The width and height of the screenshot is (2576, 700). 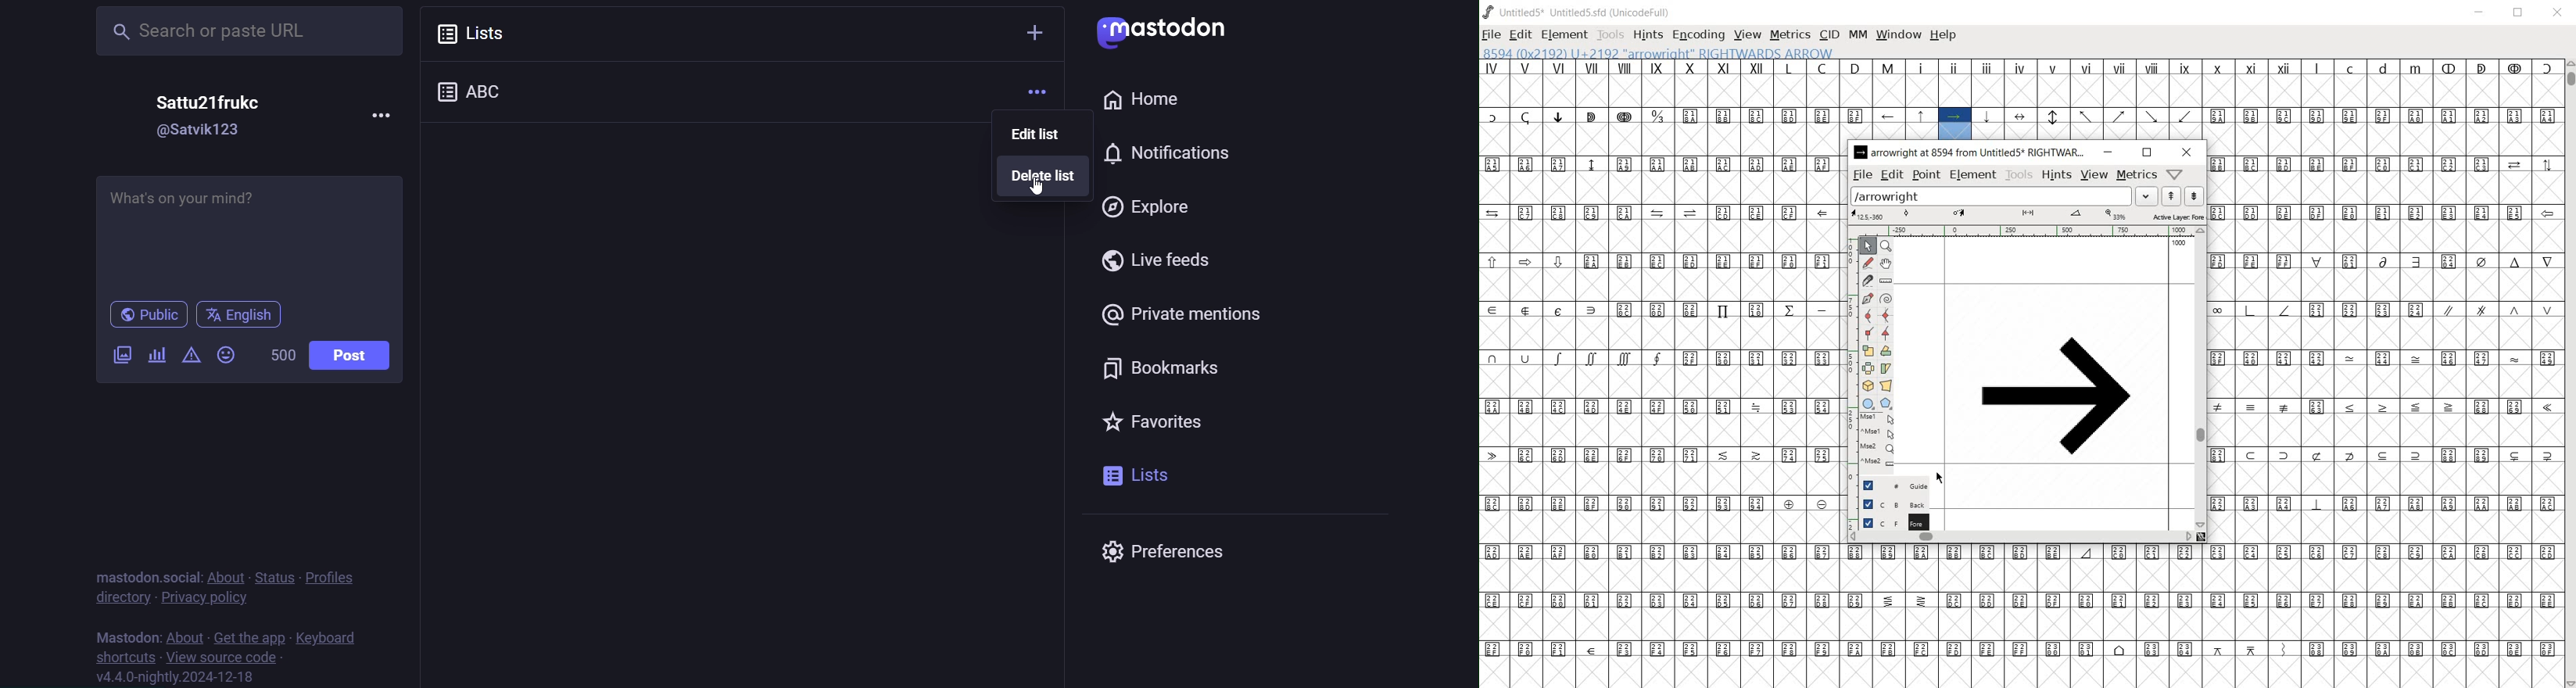 What do you see at coordinates (2020, 174) in the screenshot?
I see `tools` at bounding box center [2020, 174].